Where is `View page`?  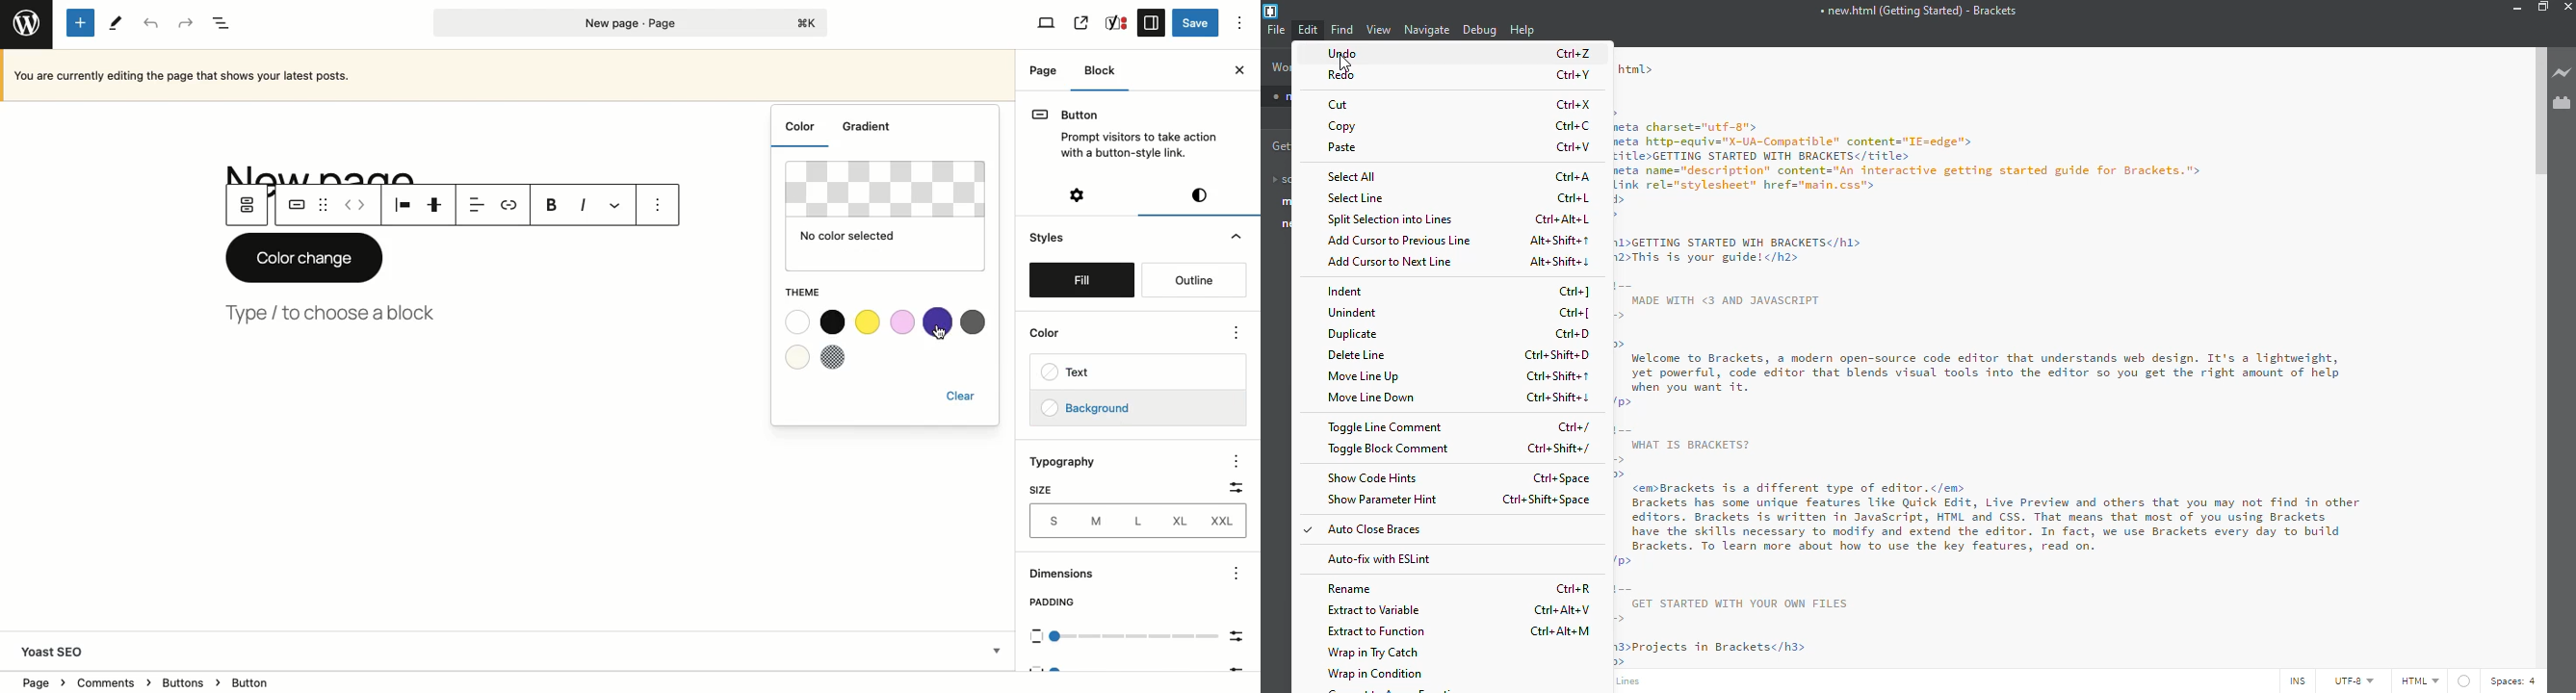
View page is located at coordinates (1081, 24).